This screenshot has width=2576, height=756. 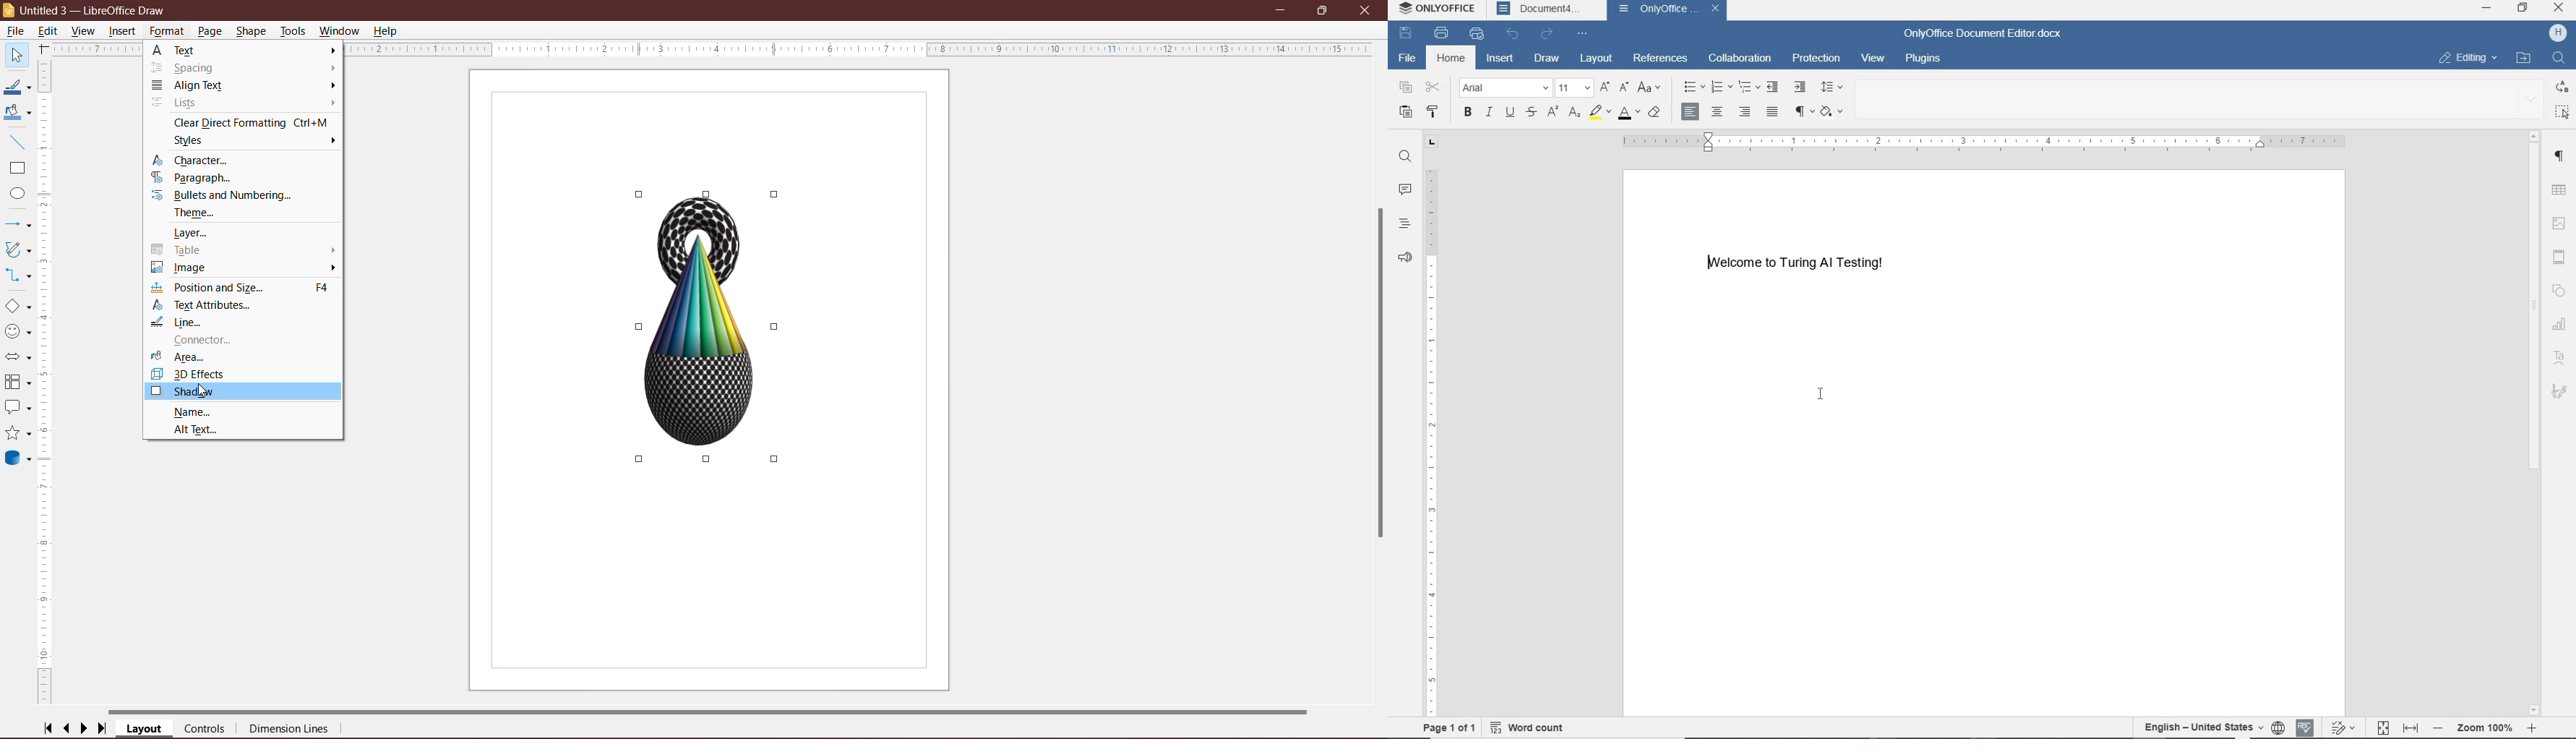 I want to click on superscript, so click(x=1551, y=112).